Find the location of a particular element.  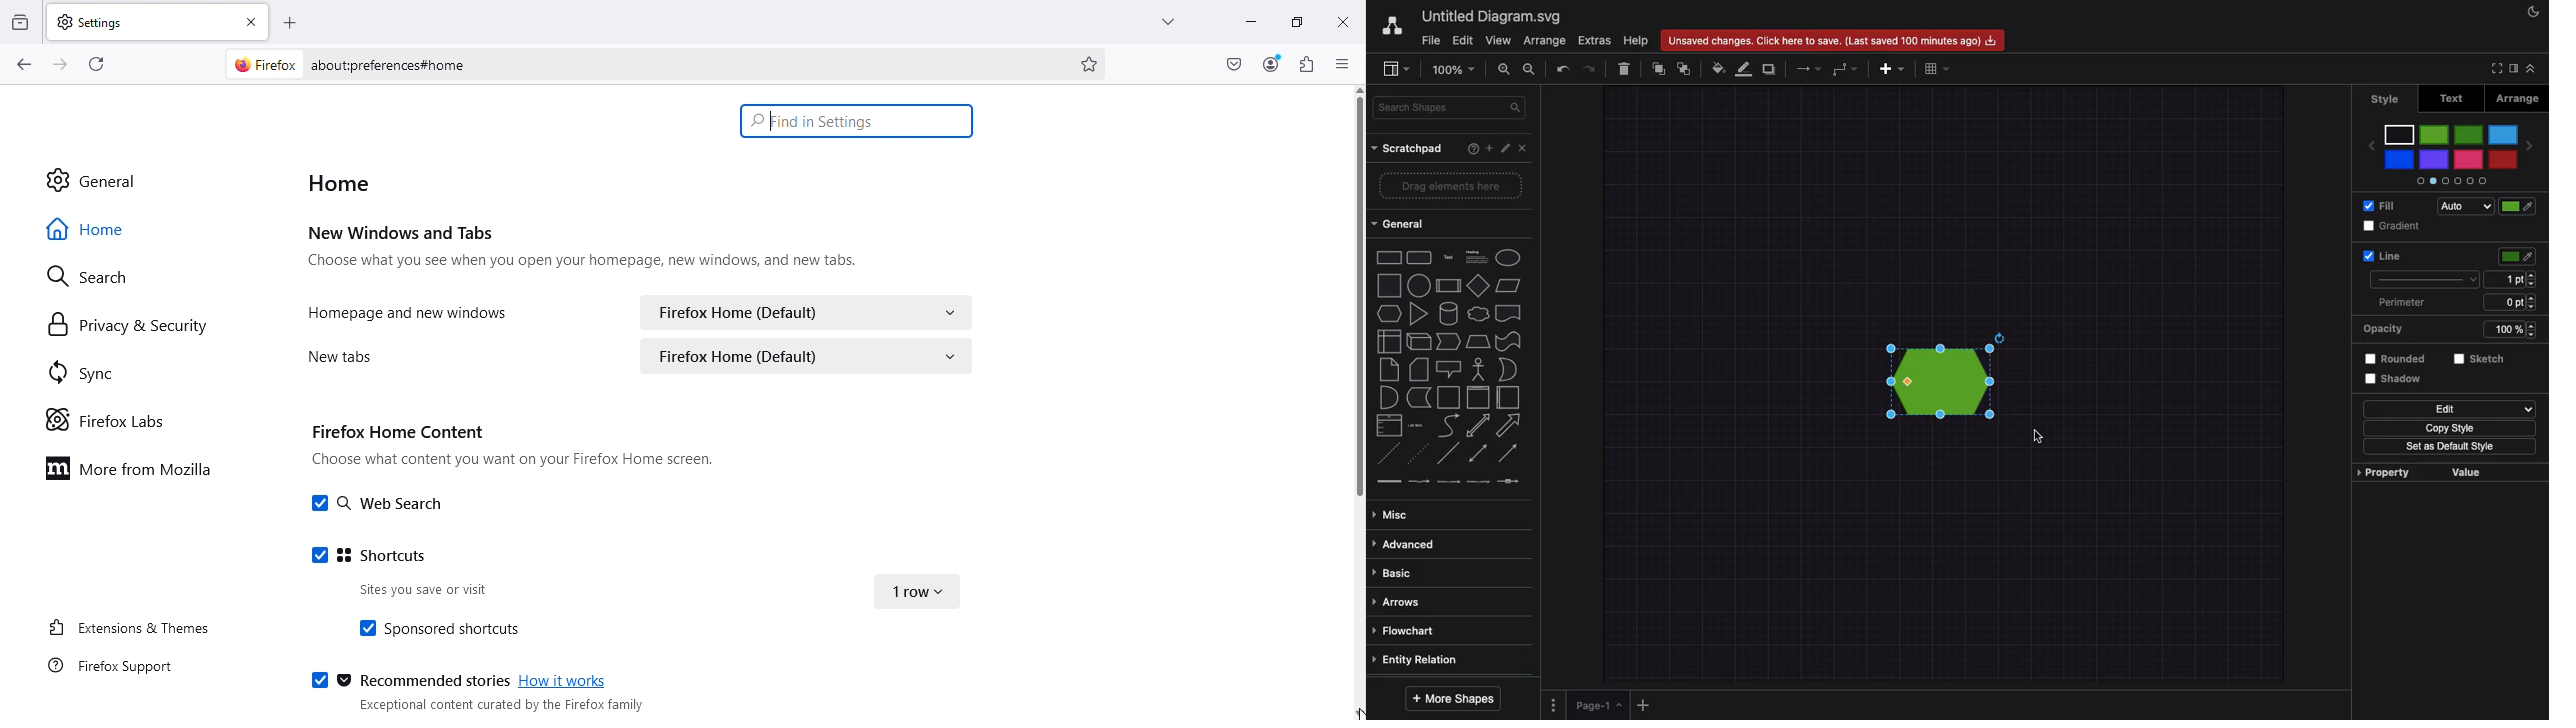

Extensions and themes is located at coordinates (125, 626).